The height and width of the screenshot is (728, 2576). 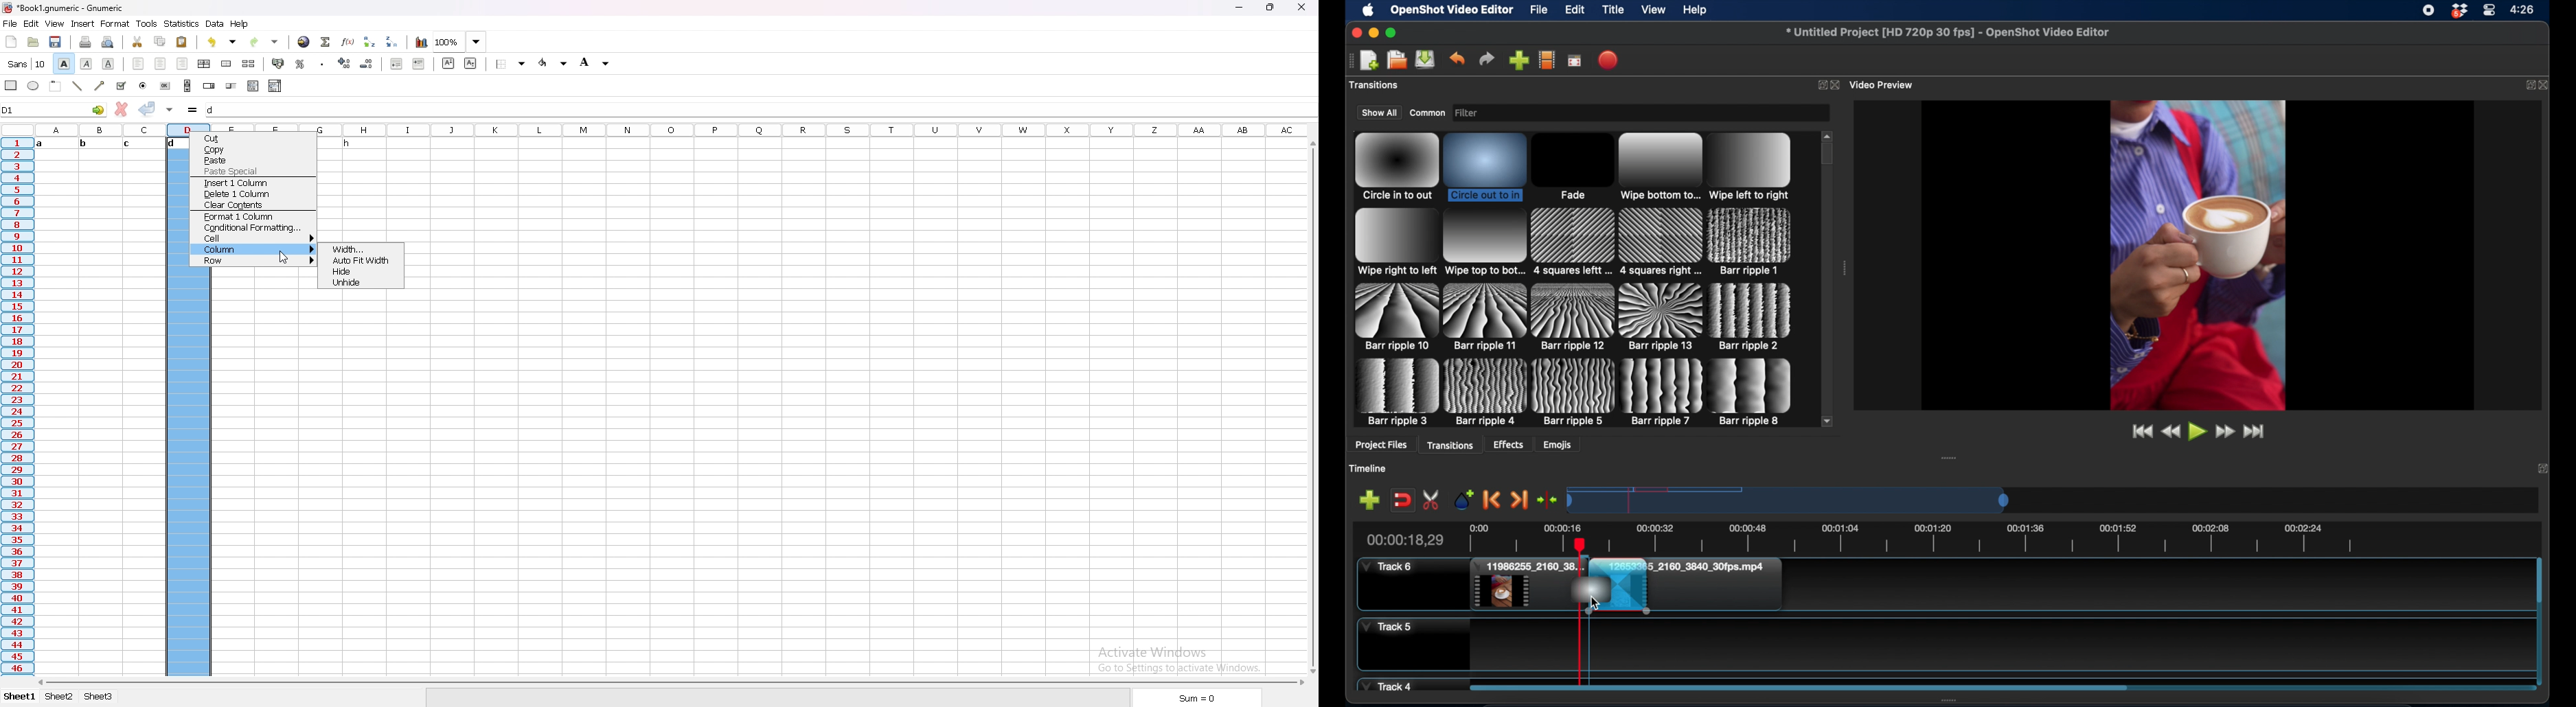 I want to click on zoom, so click(x=459, y=42).